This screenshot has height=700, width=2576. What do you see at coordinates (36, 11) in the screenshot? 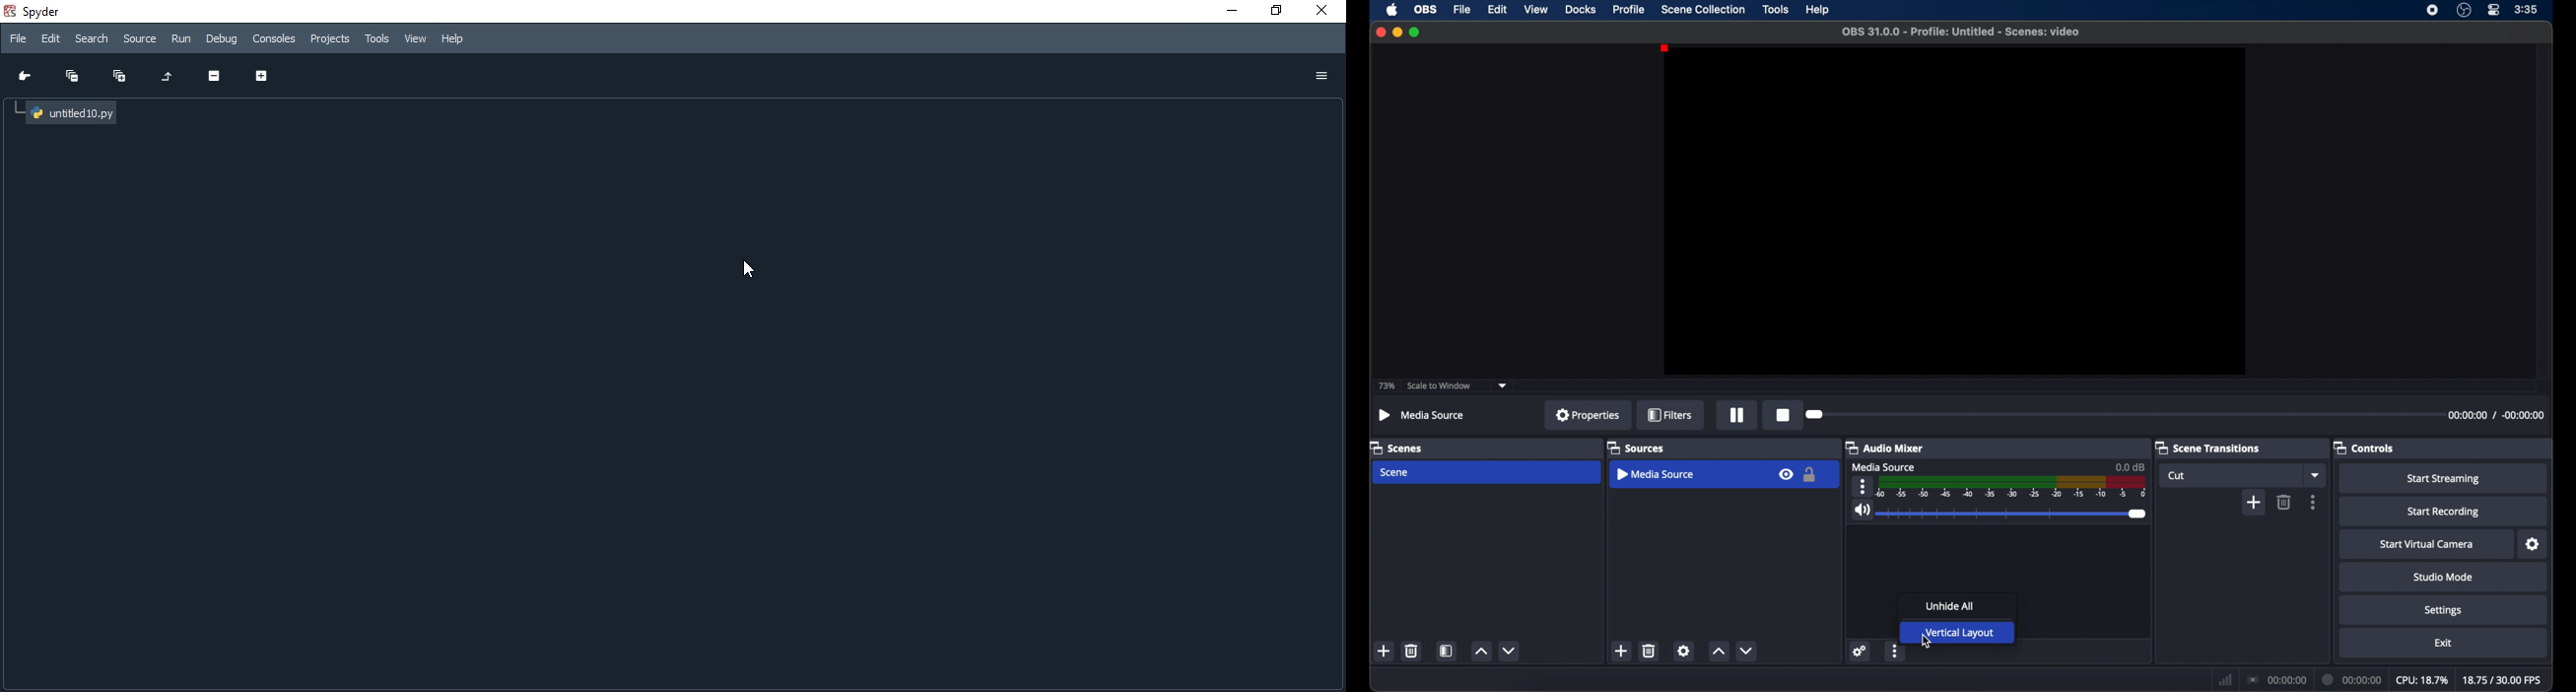
I see `spyder Desktop Icon` at bounding box center [36, 11].